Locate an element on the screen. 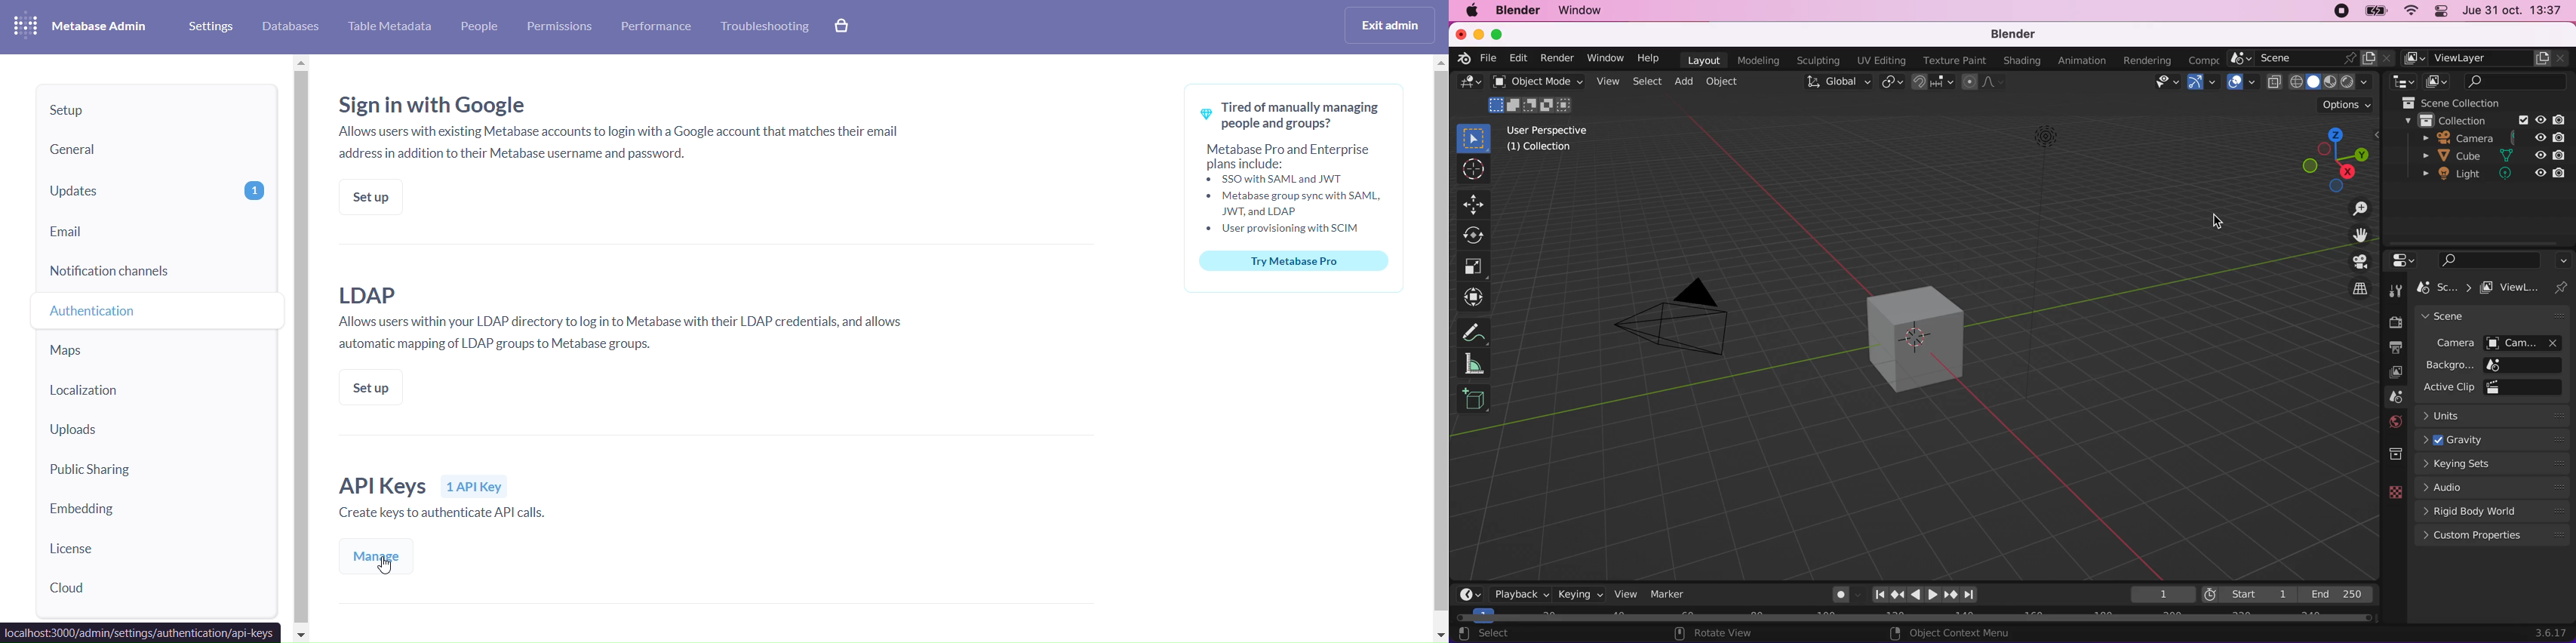 This screenshot has height=644, width=2576. file is located at coordinates (1488, 58).